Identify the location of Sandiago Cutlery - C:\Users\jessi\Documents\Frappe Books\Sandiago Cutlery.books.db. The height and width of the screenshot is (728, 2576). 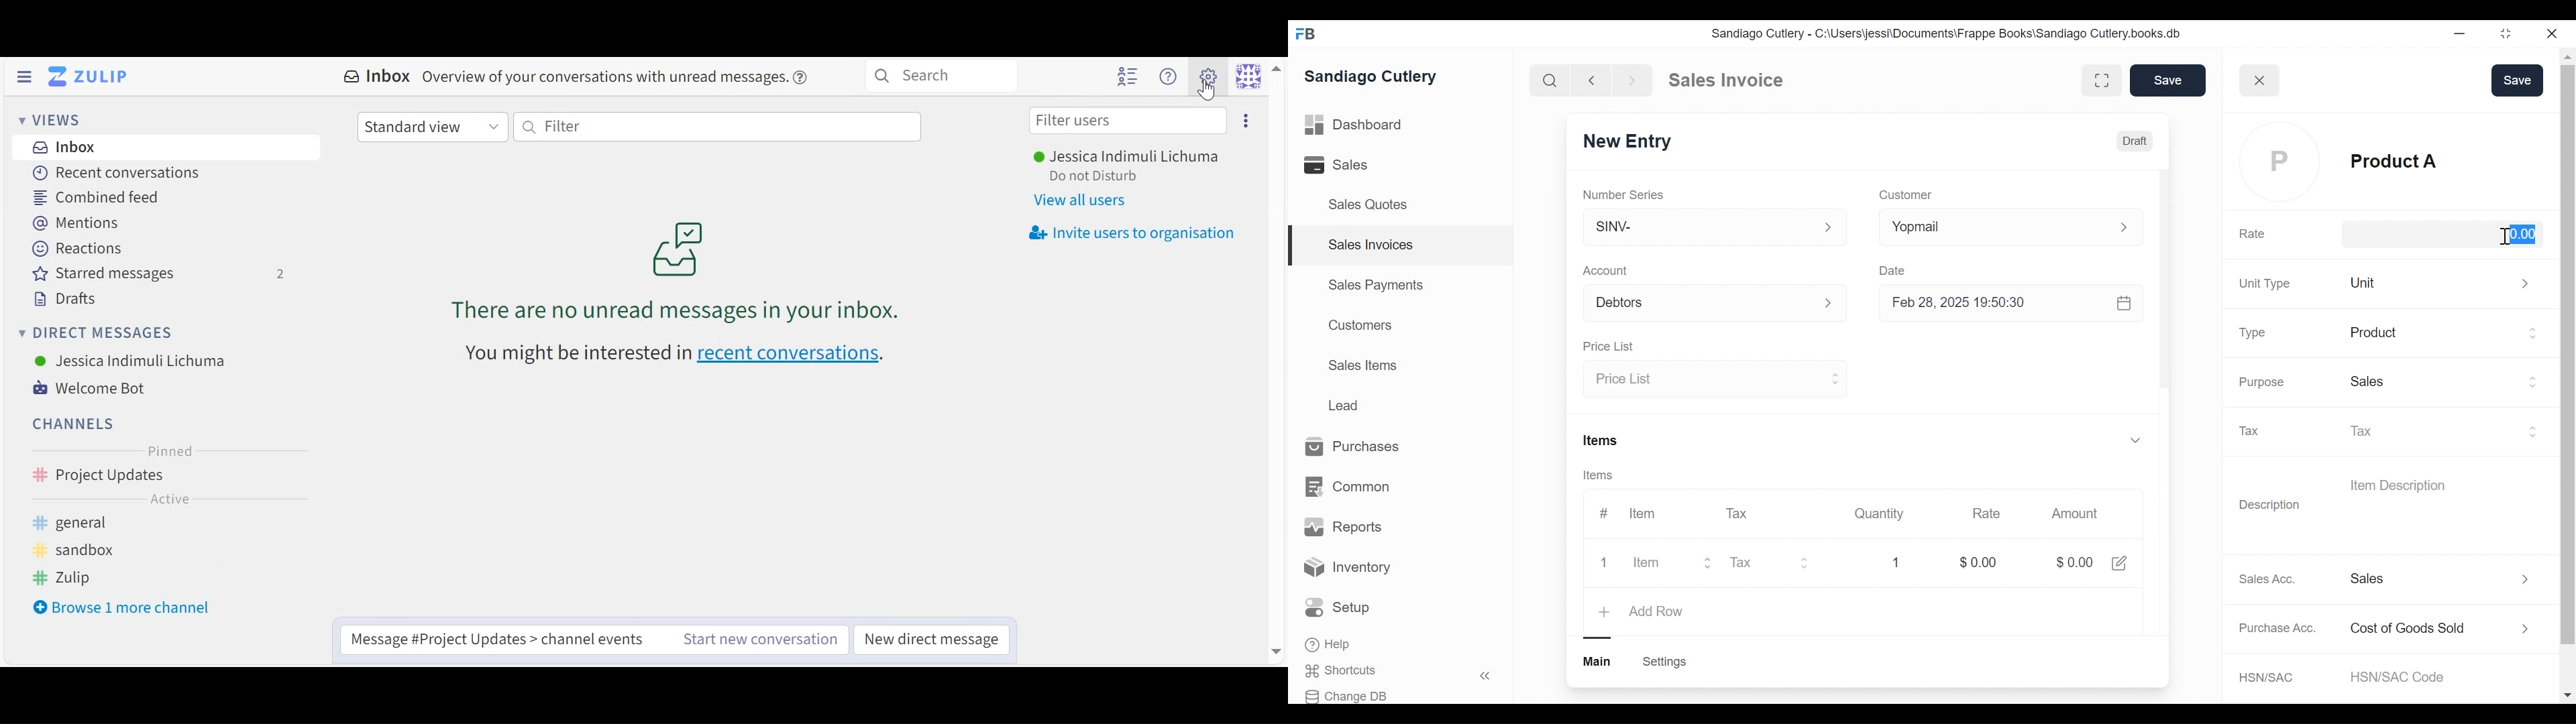
(1945, 33).